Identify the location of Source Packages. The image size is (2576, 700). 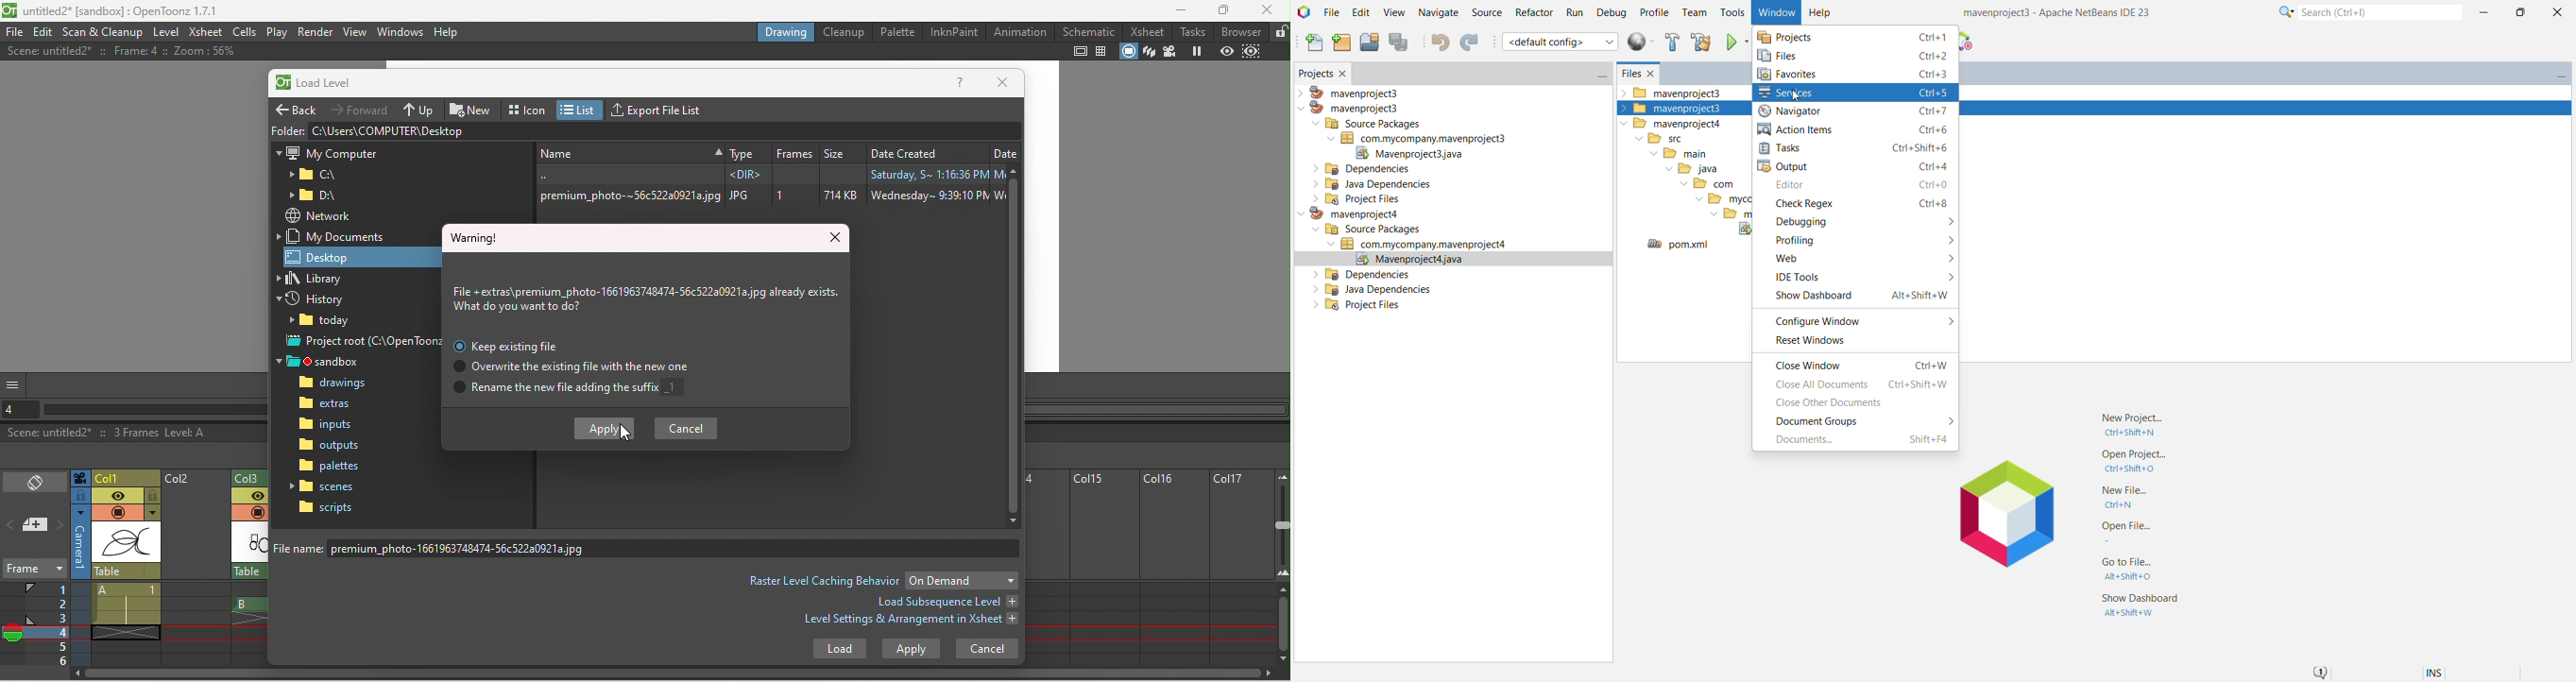
(1367, 123).